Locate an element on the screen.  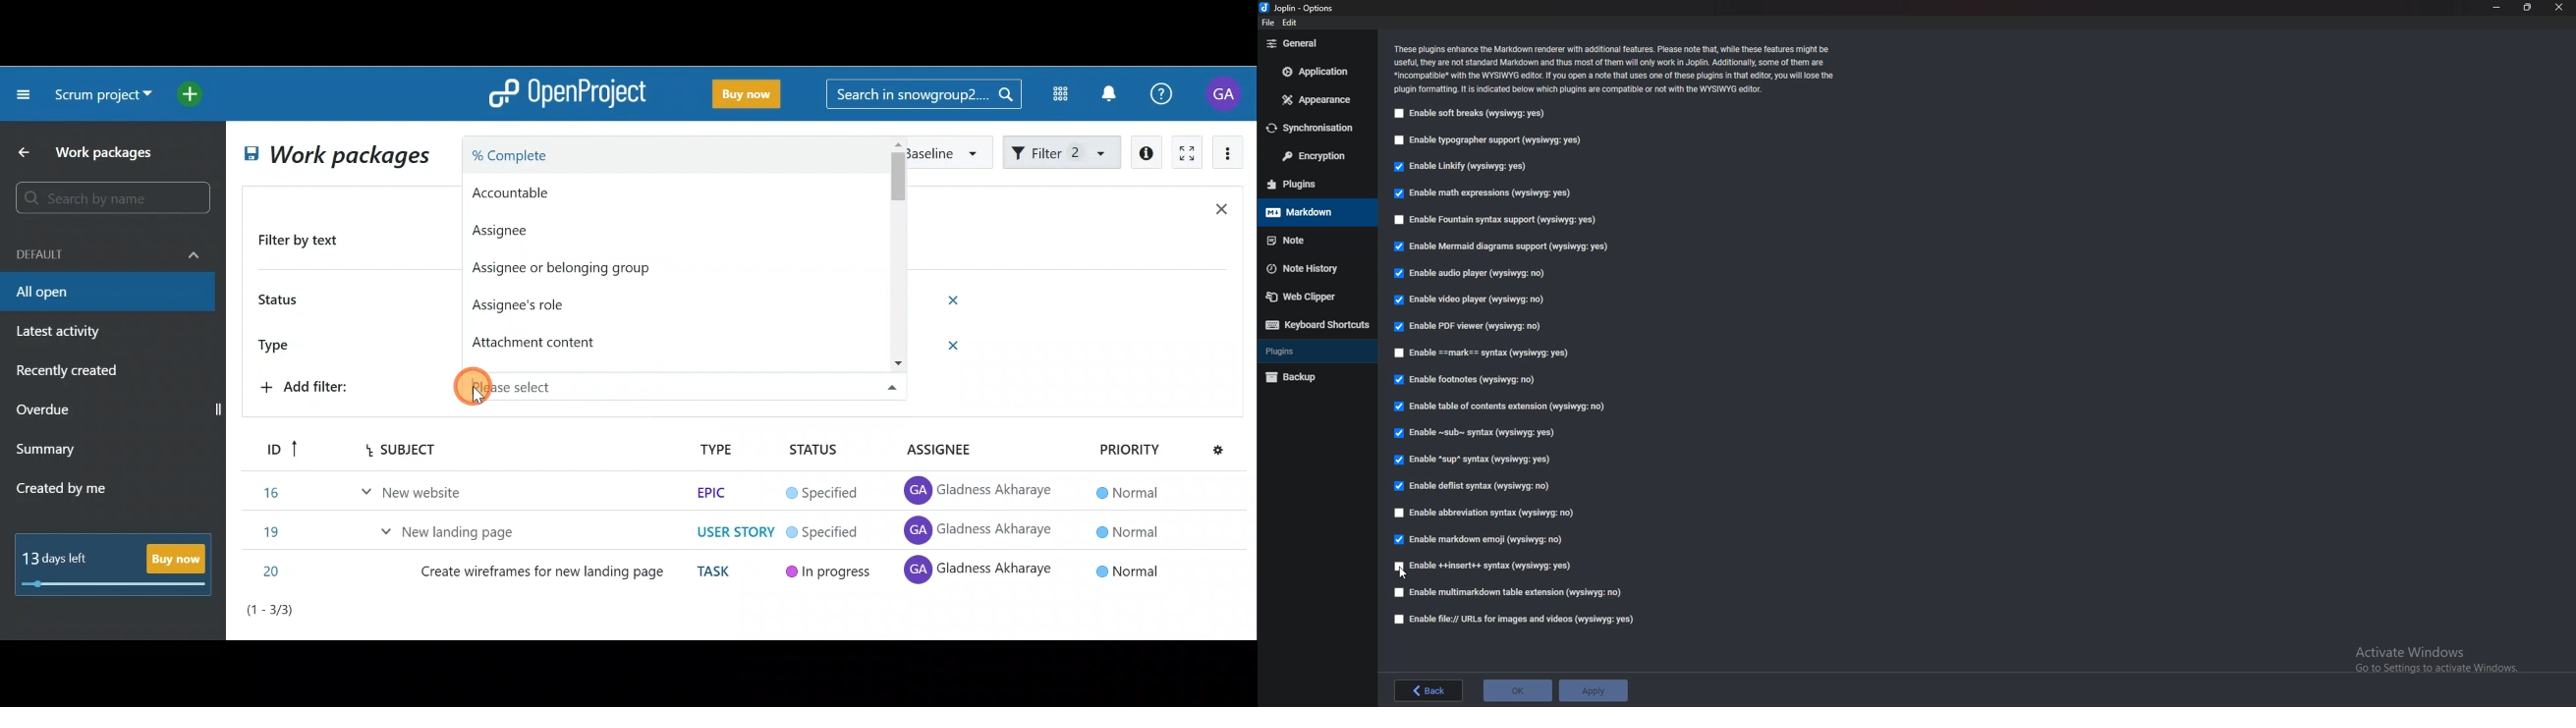
Plugins is located at coordinates (1315, 351).